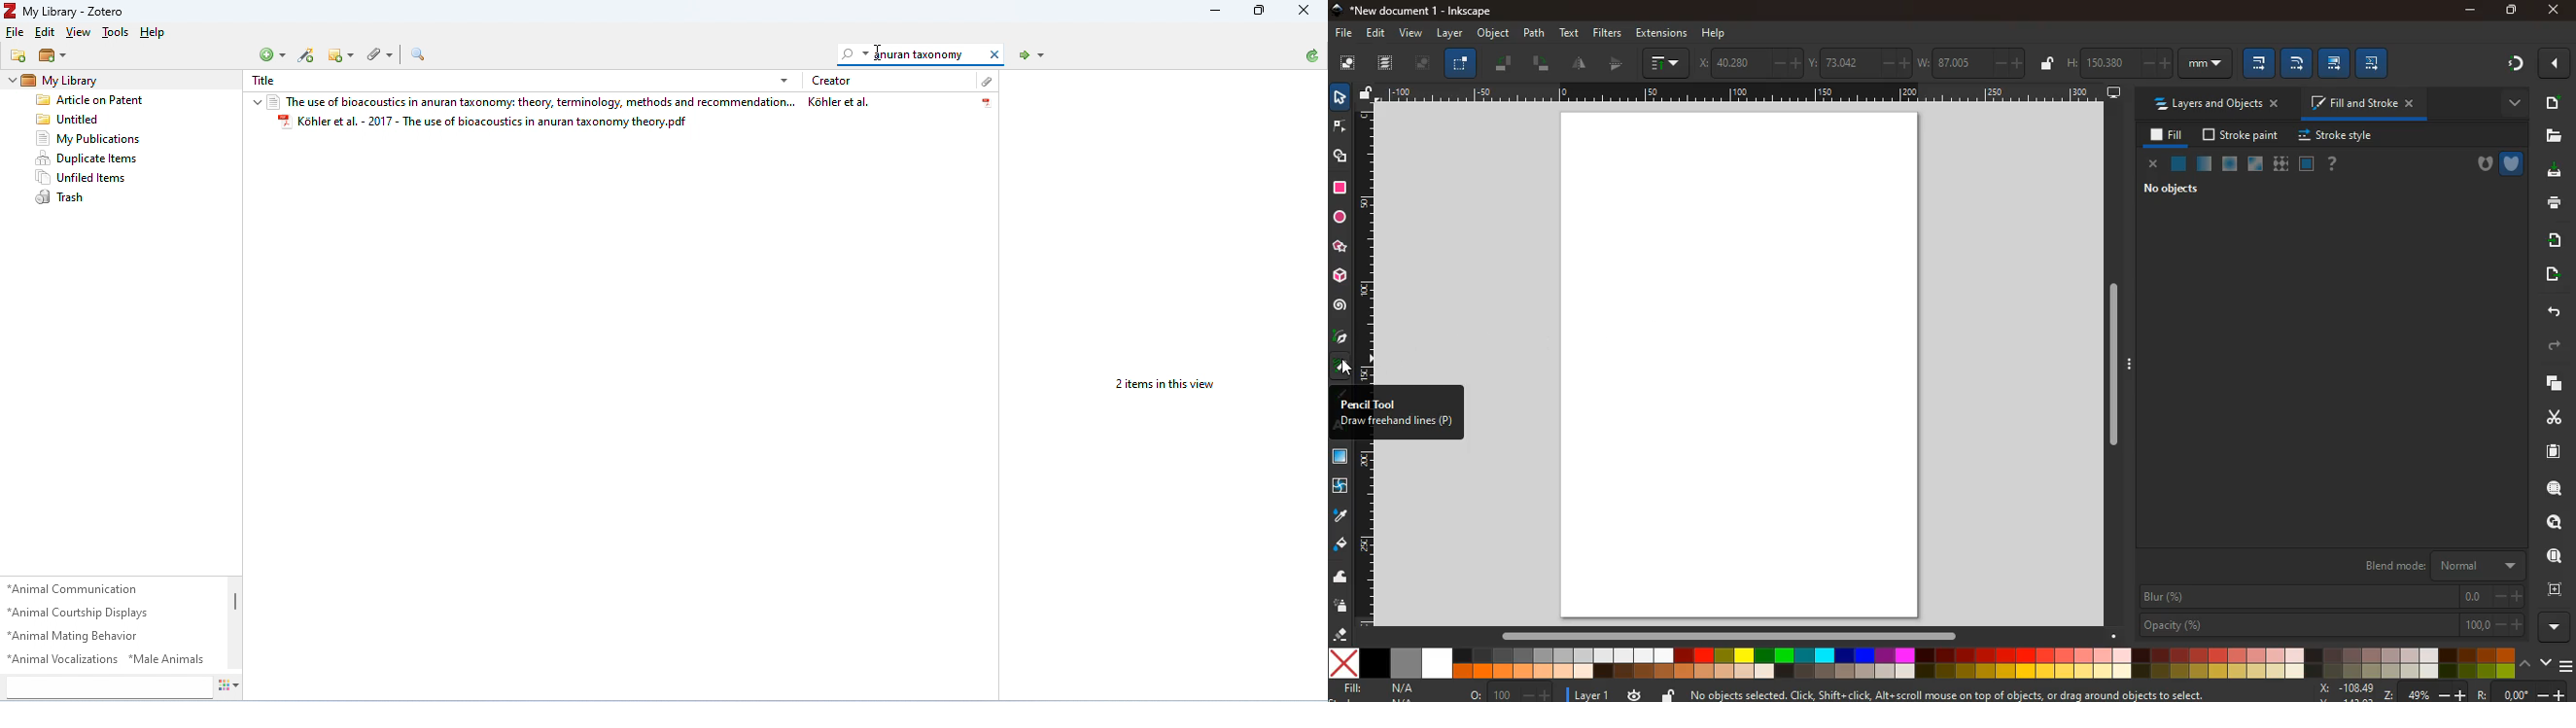  Describe the element at coordinates (1661, 32) in the screenshot. I see `extensions` at that location.